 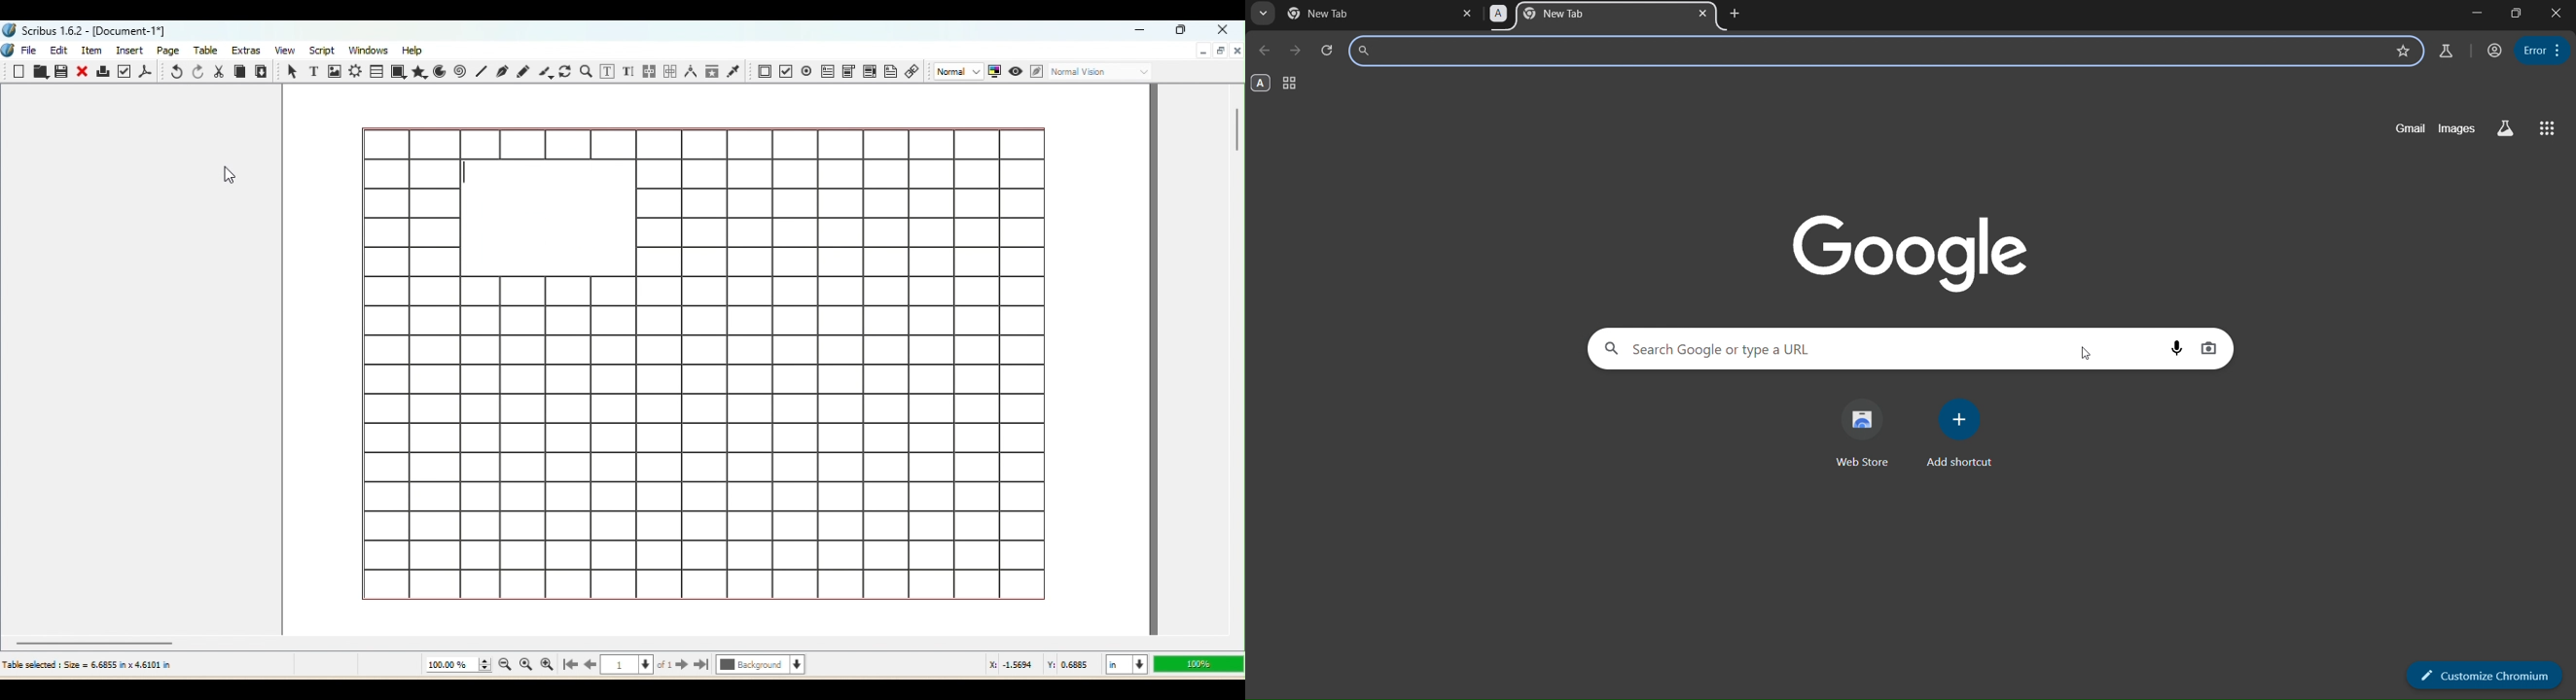 I want to click on Select the visual appearance of the display, so click(x=1102, y=73).